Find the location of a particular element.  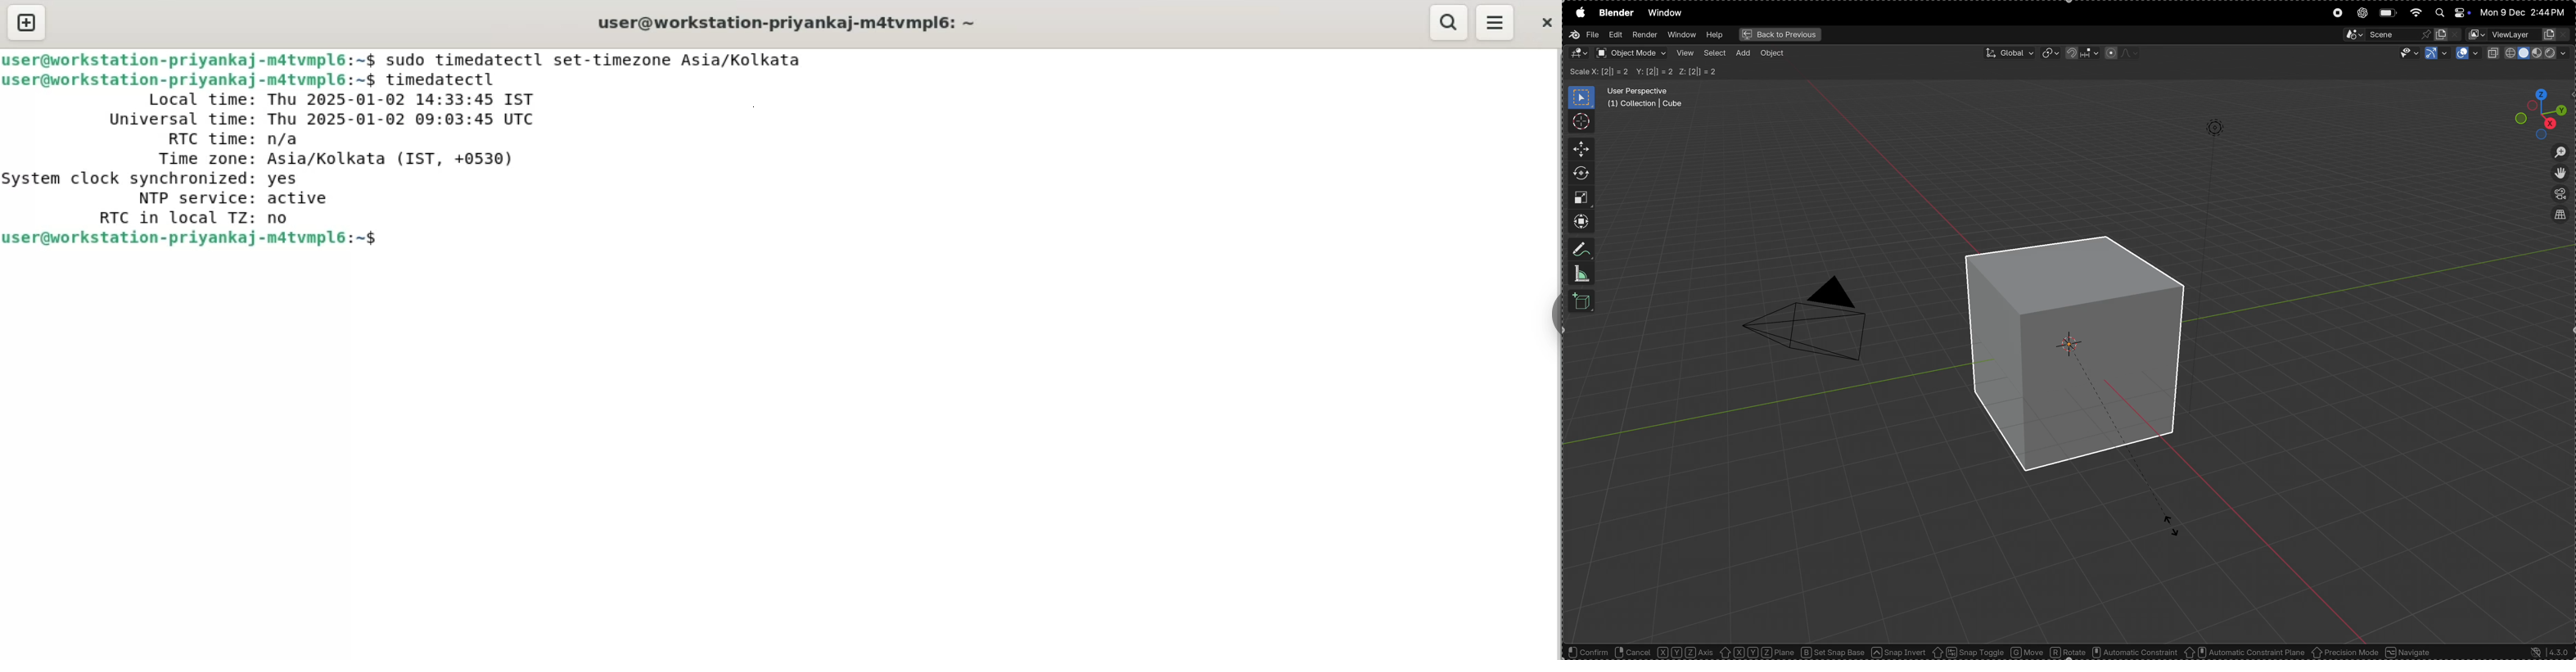

add is located at coordinates (1745, 53).